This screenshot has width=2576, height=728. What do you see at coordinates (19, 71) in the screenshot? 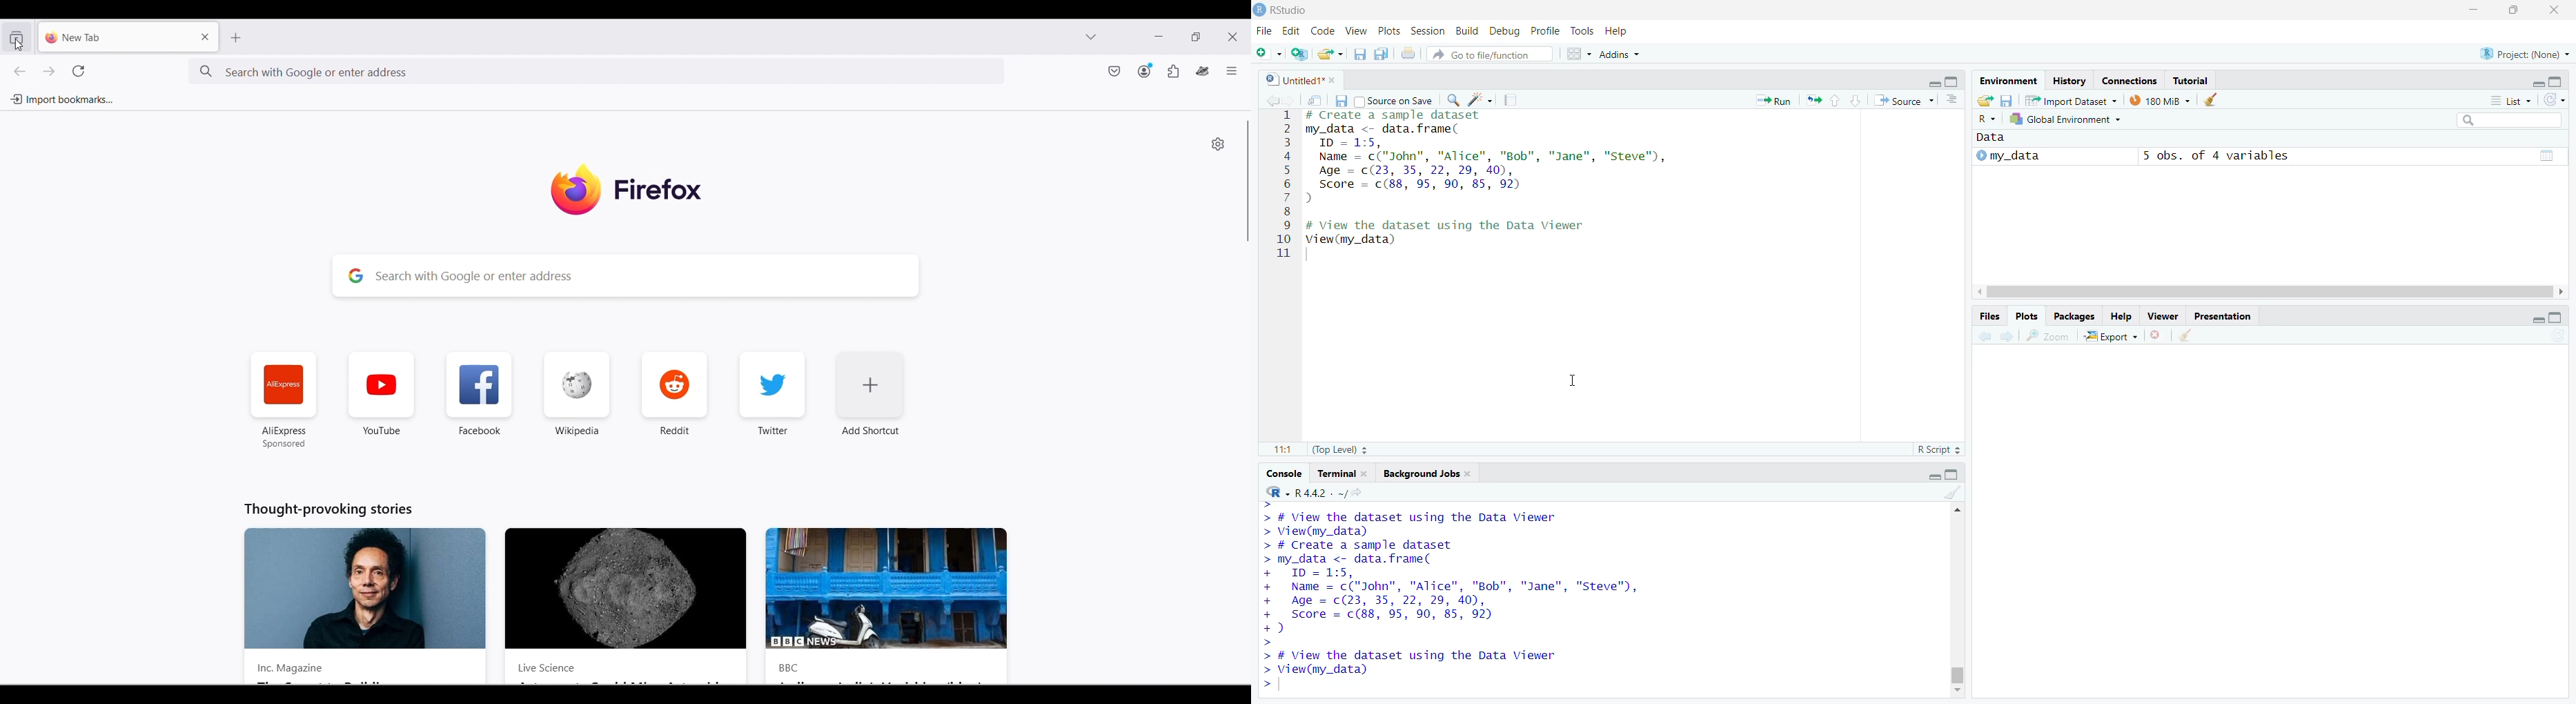
I see `Go backward one page` at bounding box center [19, 71].